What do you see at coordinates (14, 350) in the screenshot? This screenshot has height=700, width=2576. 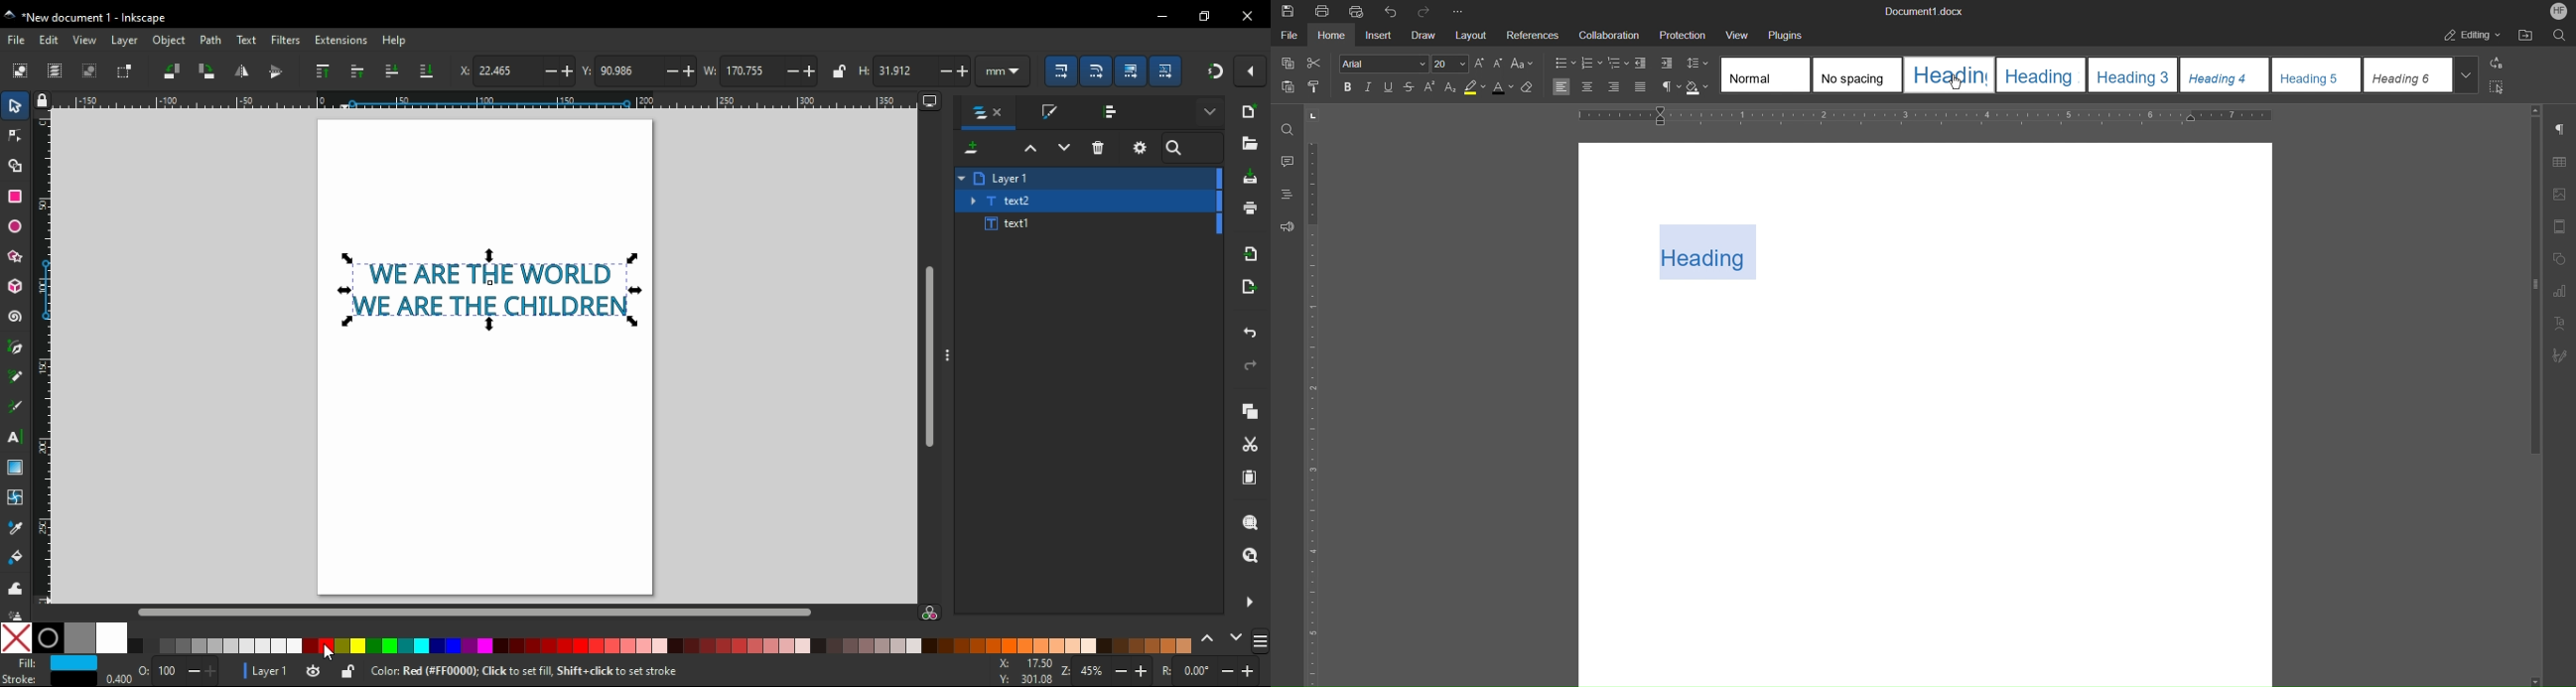 I see `pen tool` at bounding box center [14, 350].